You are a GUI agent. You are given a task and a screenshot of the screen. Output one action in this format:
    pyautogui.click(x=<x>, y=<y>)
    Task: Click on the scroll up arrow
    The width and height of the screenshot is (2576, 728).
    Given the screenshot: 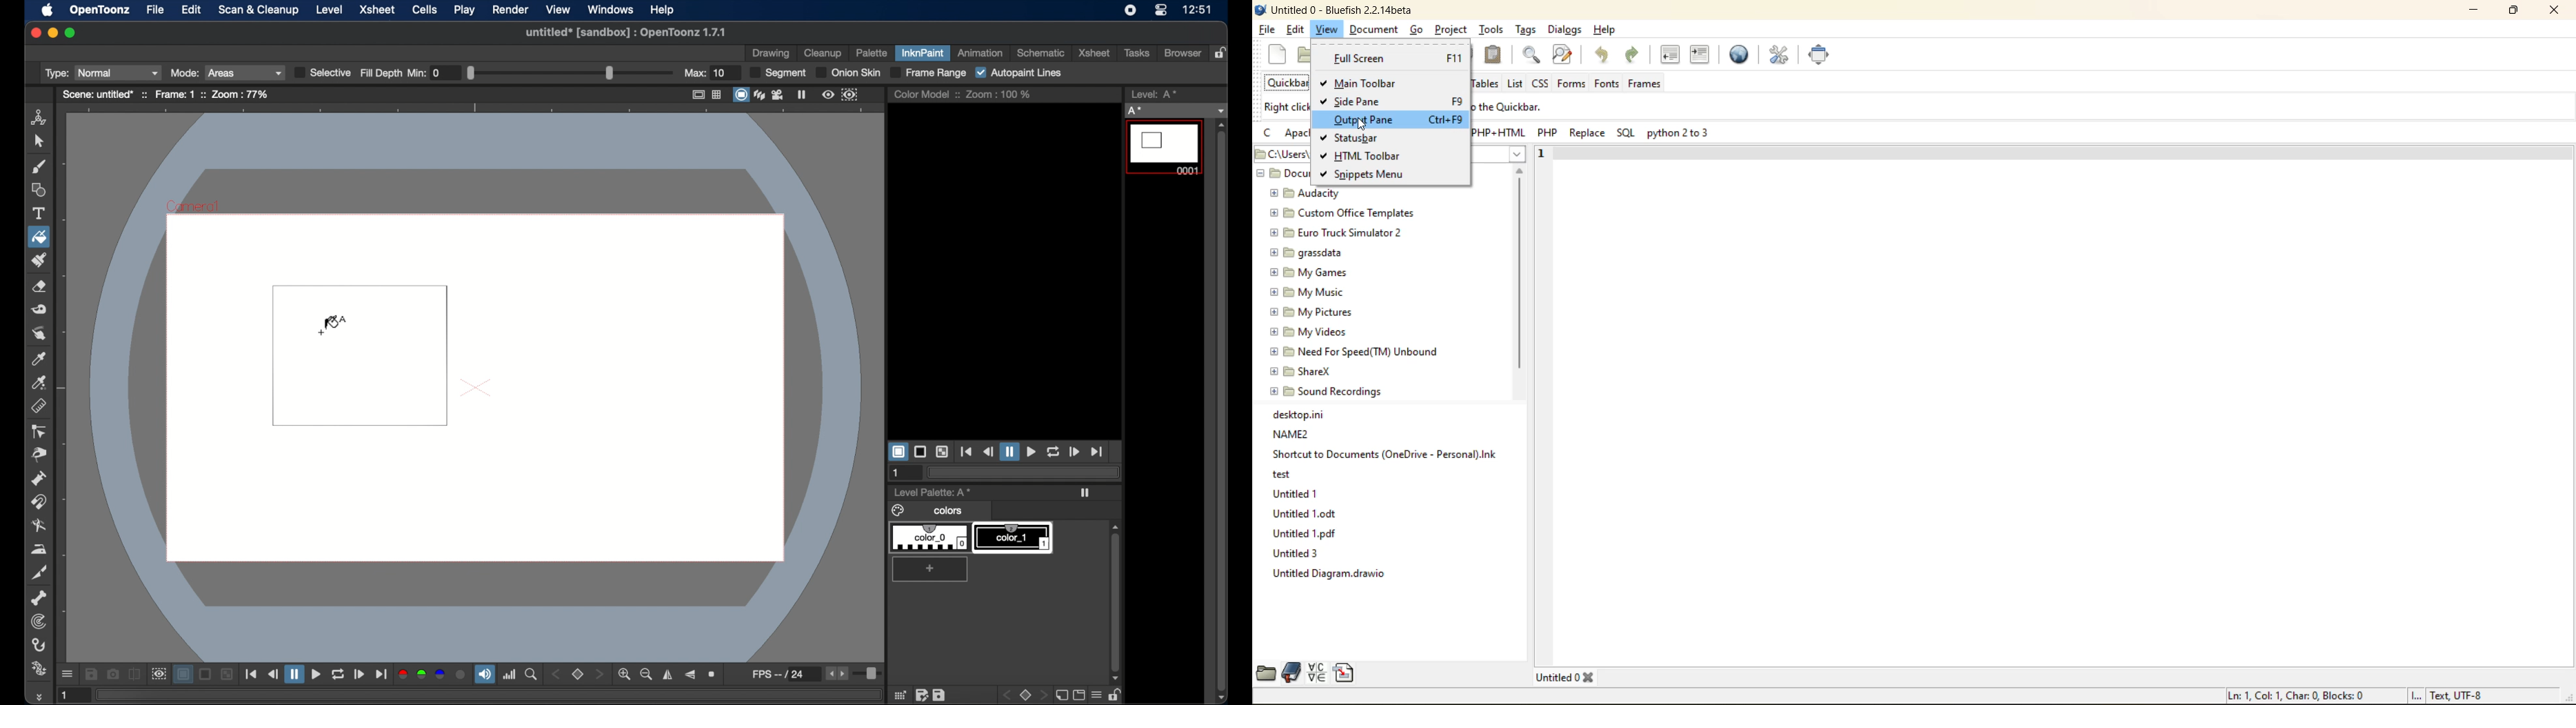 What is the action you would take?
    pyautogui.click(x=1222, y=125)
    